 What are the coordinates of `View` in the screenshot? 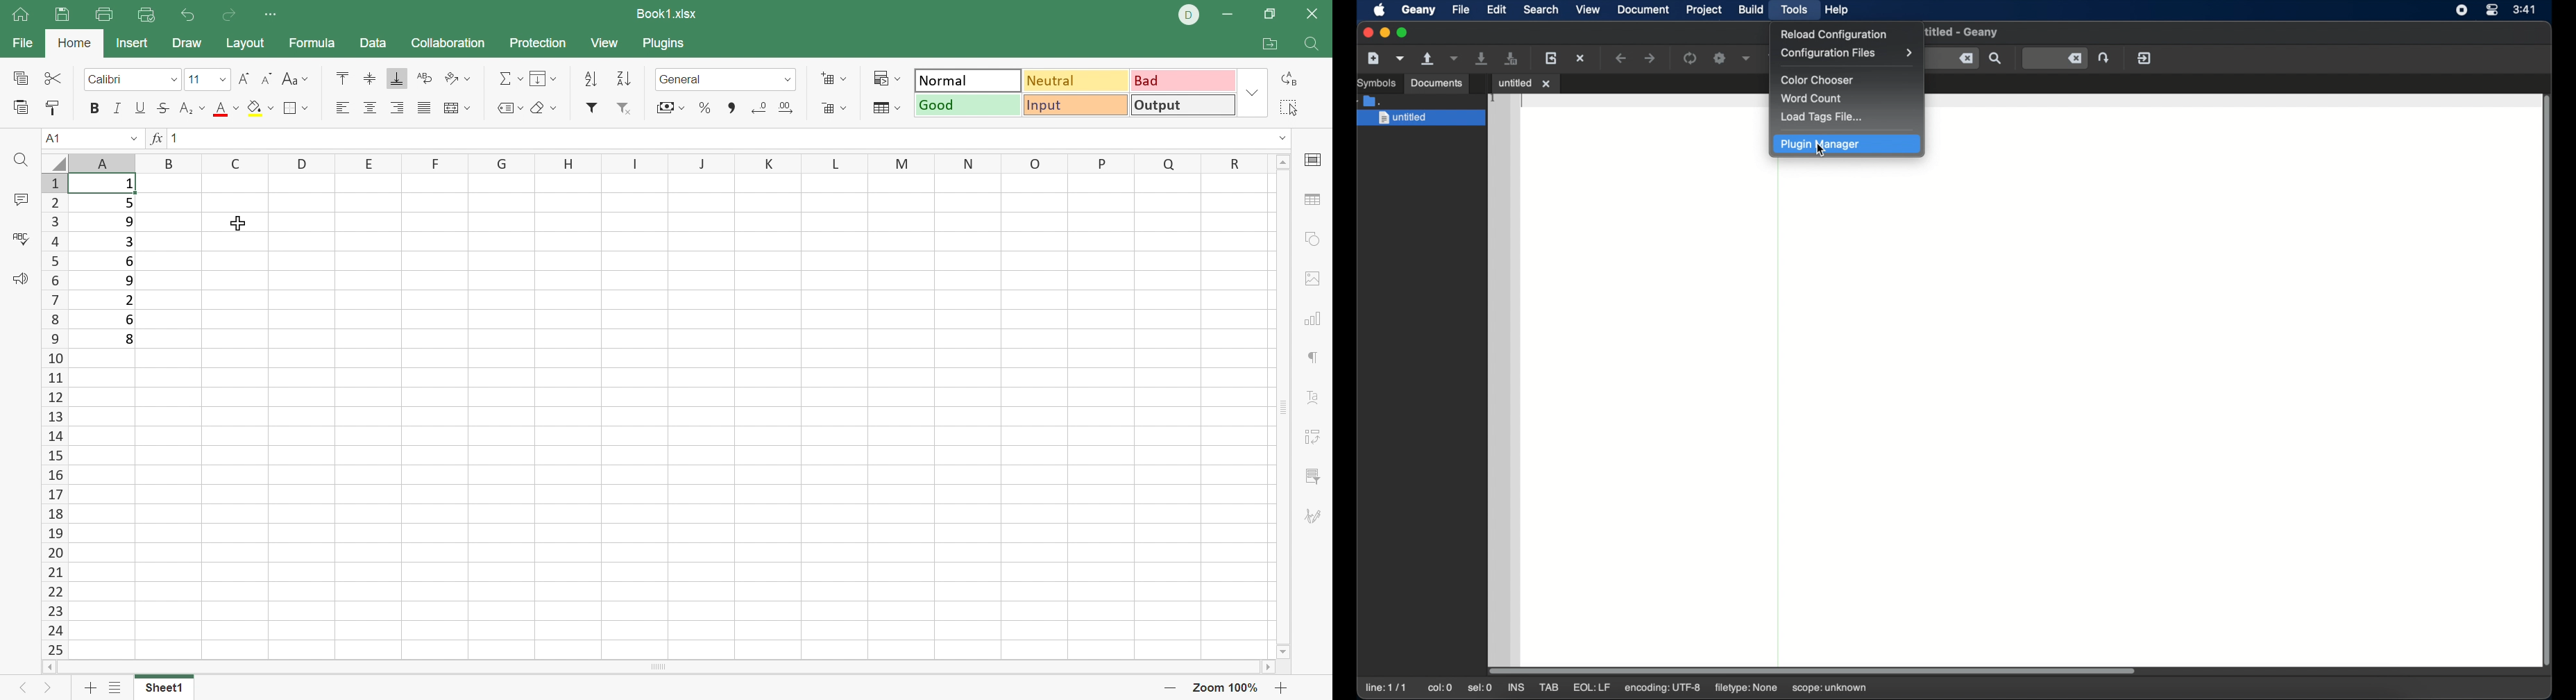 It's located at (604, 42).